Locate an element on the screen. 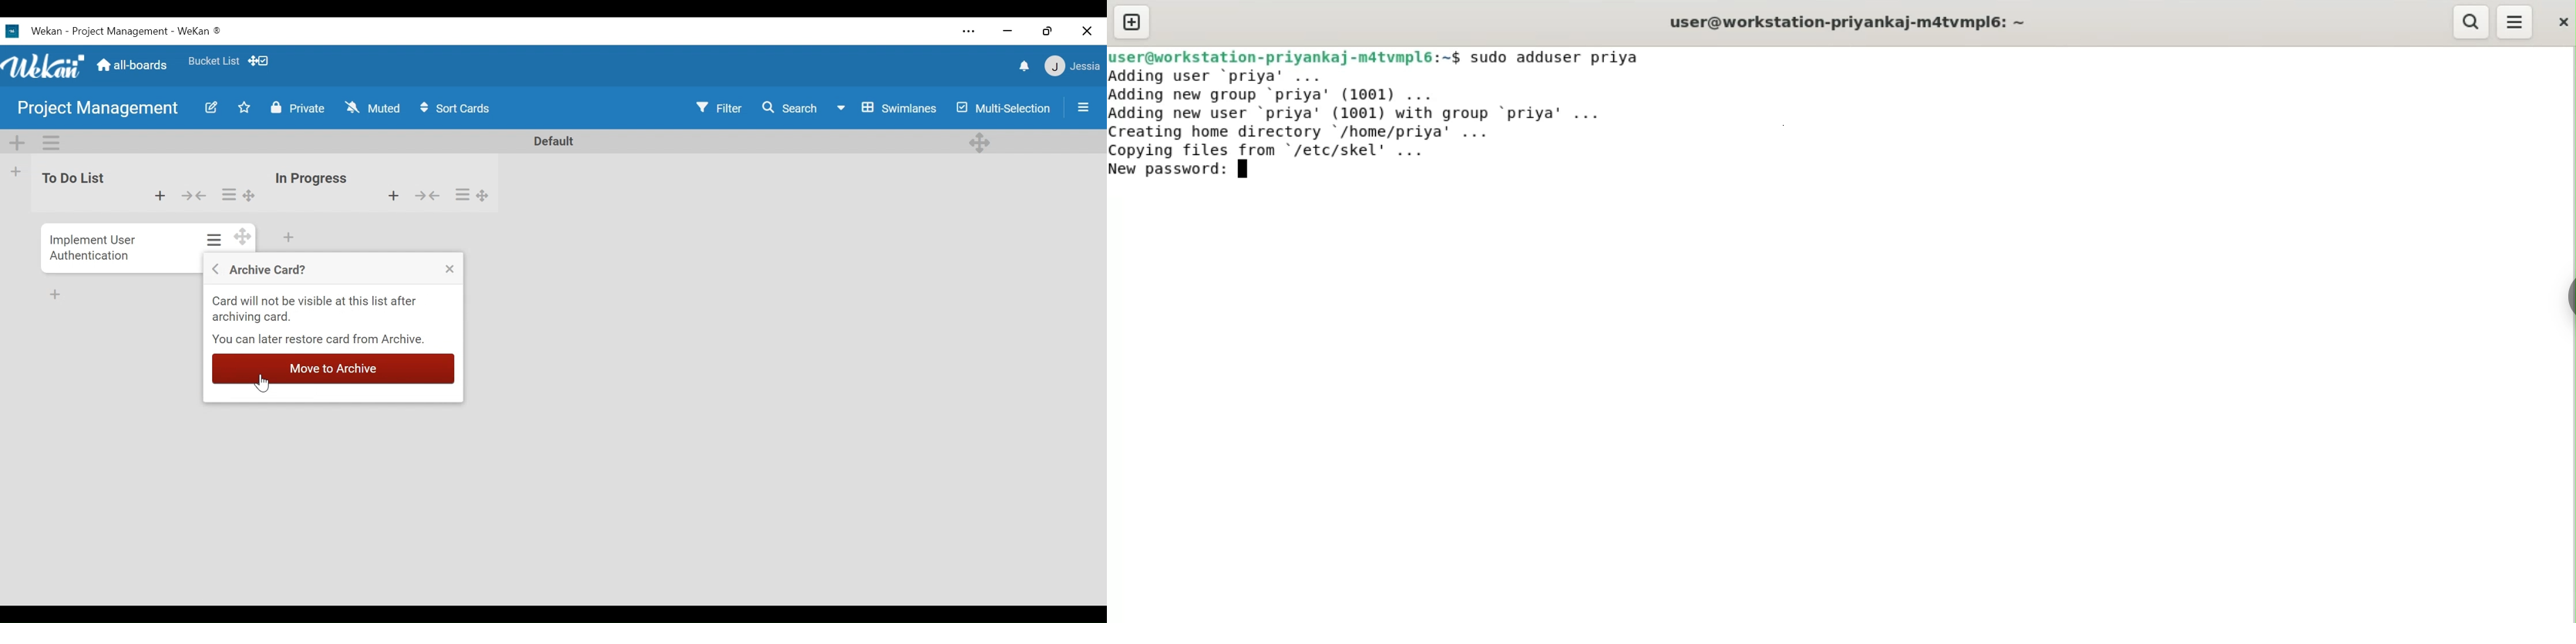 The width and height of the screenshot is (2576, 644). Add Swimlane is located at coordinates (18, 143).